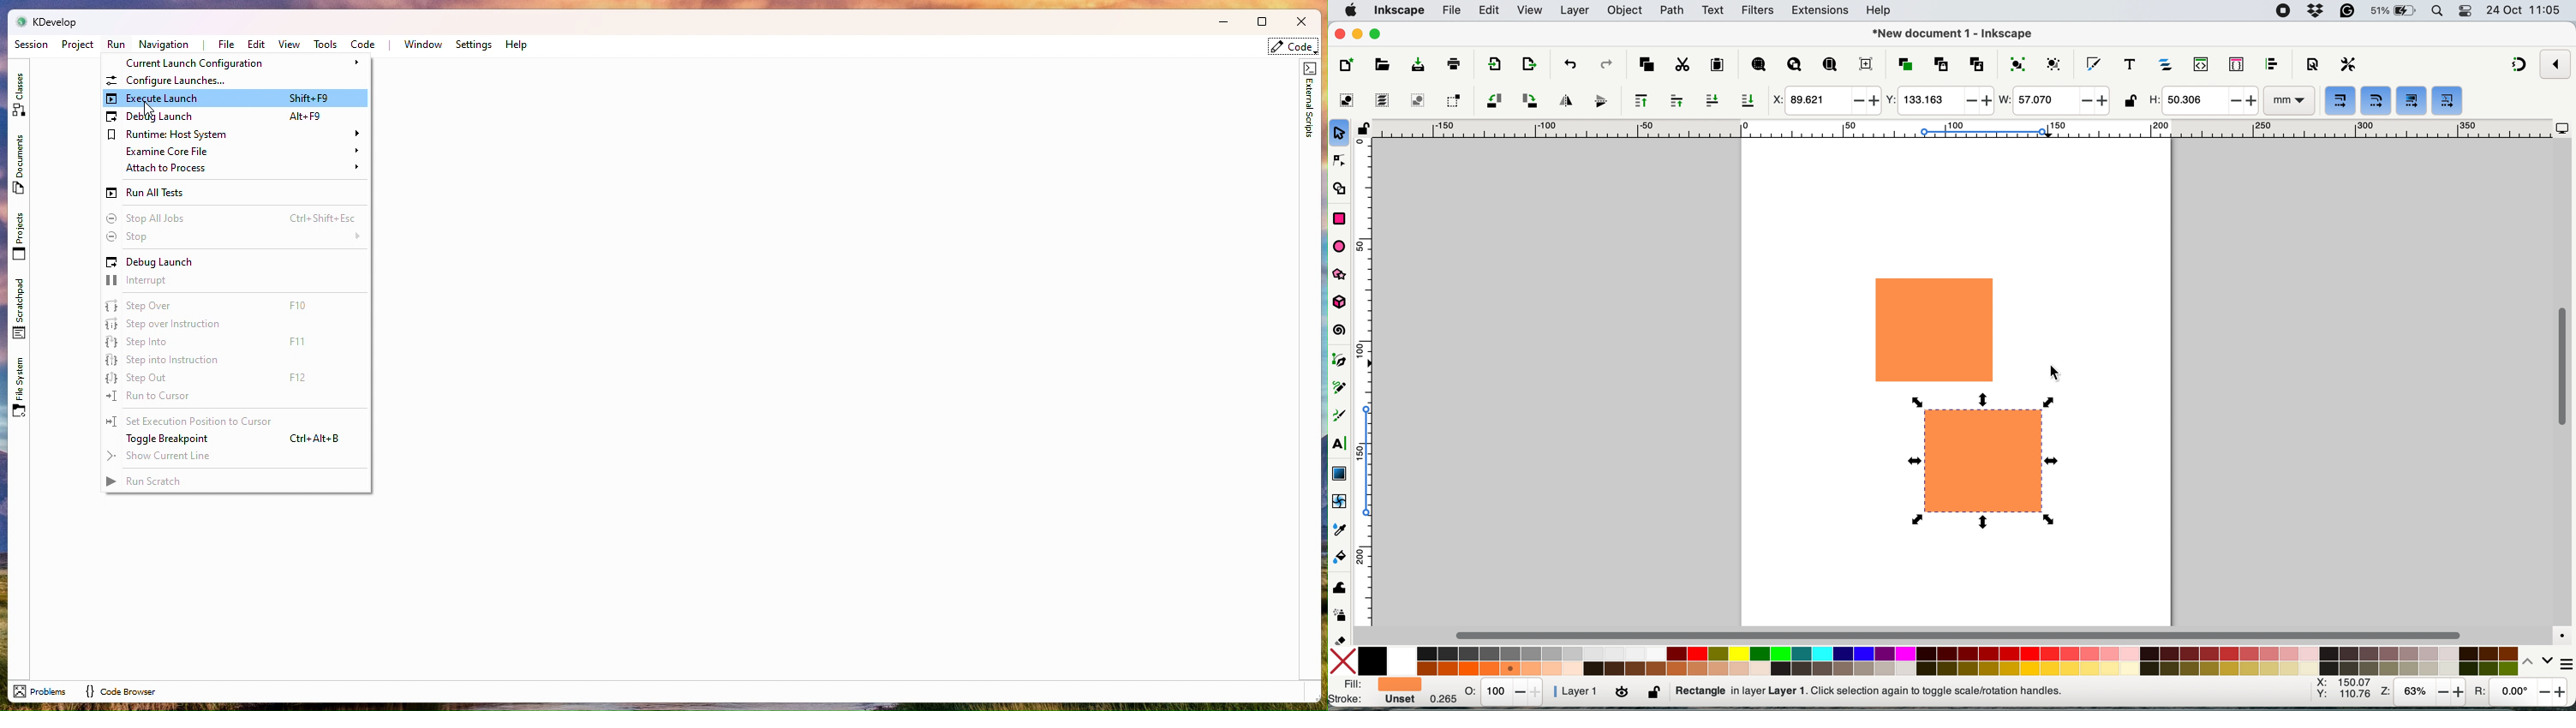 This screenshot has height=728, width=2576. I want to click on no fill, so click(1345, 660).